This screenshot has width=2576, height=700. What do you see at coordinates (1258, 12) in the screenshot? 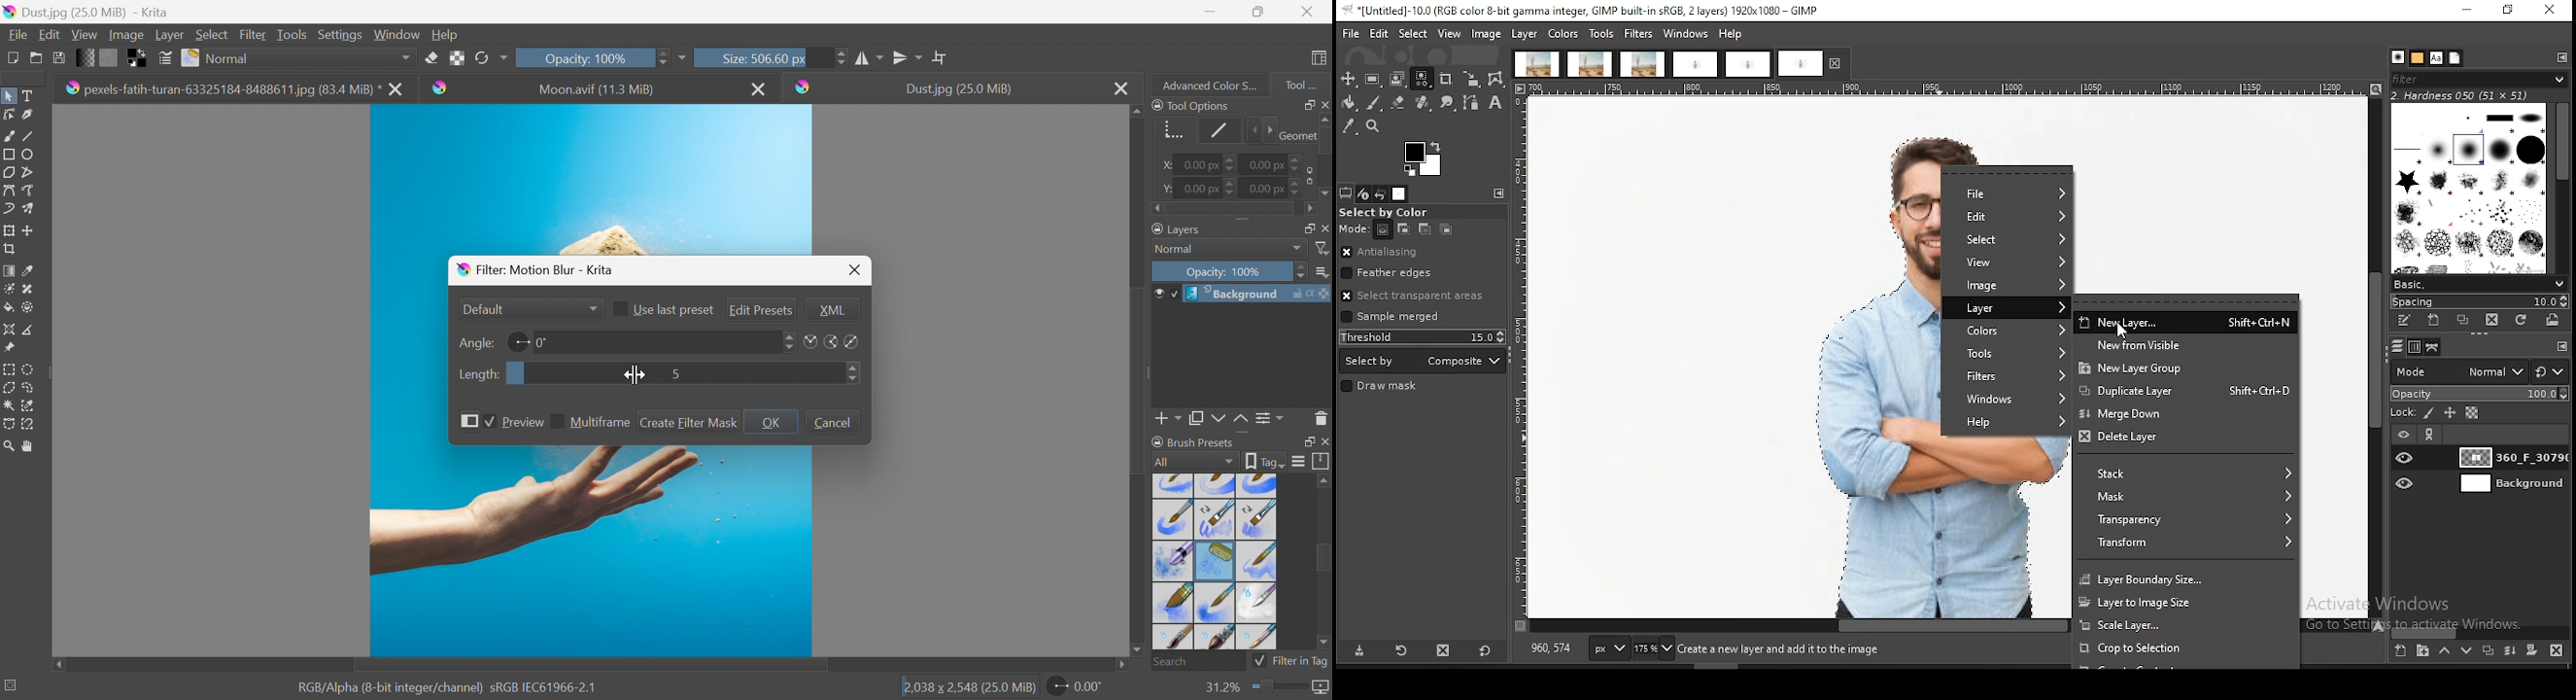
I see `Restore Down` at bounding box center [1258, 12].